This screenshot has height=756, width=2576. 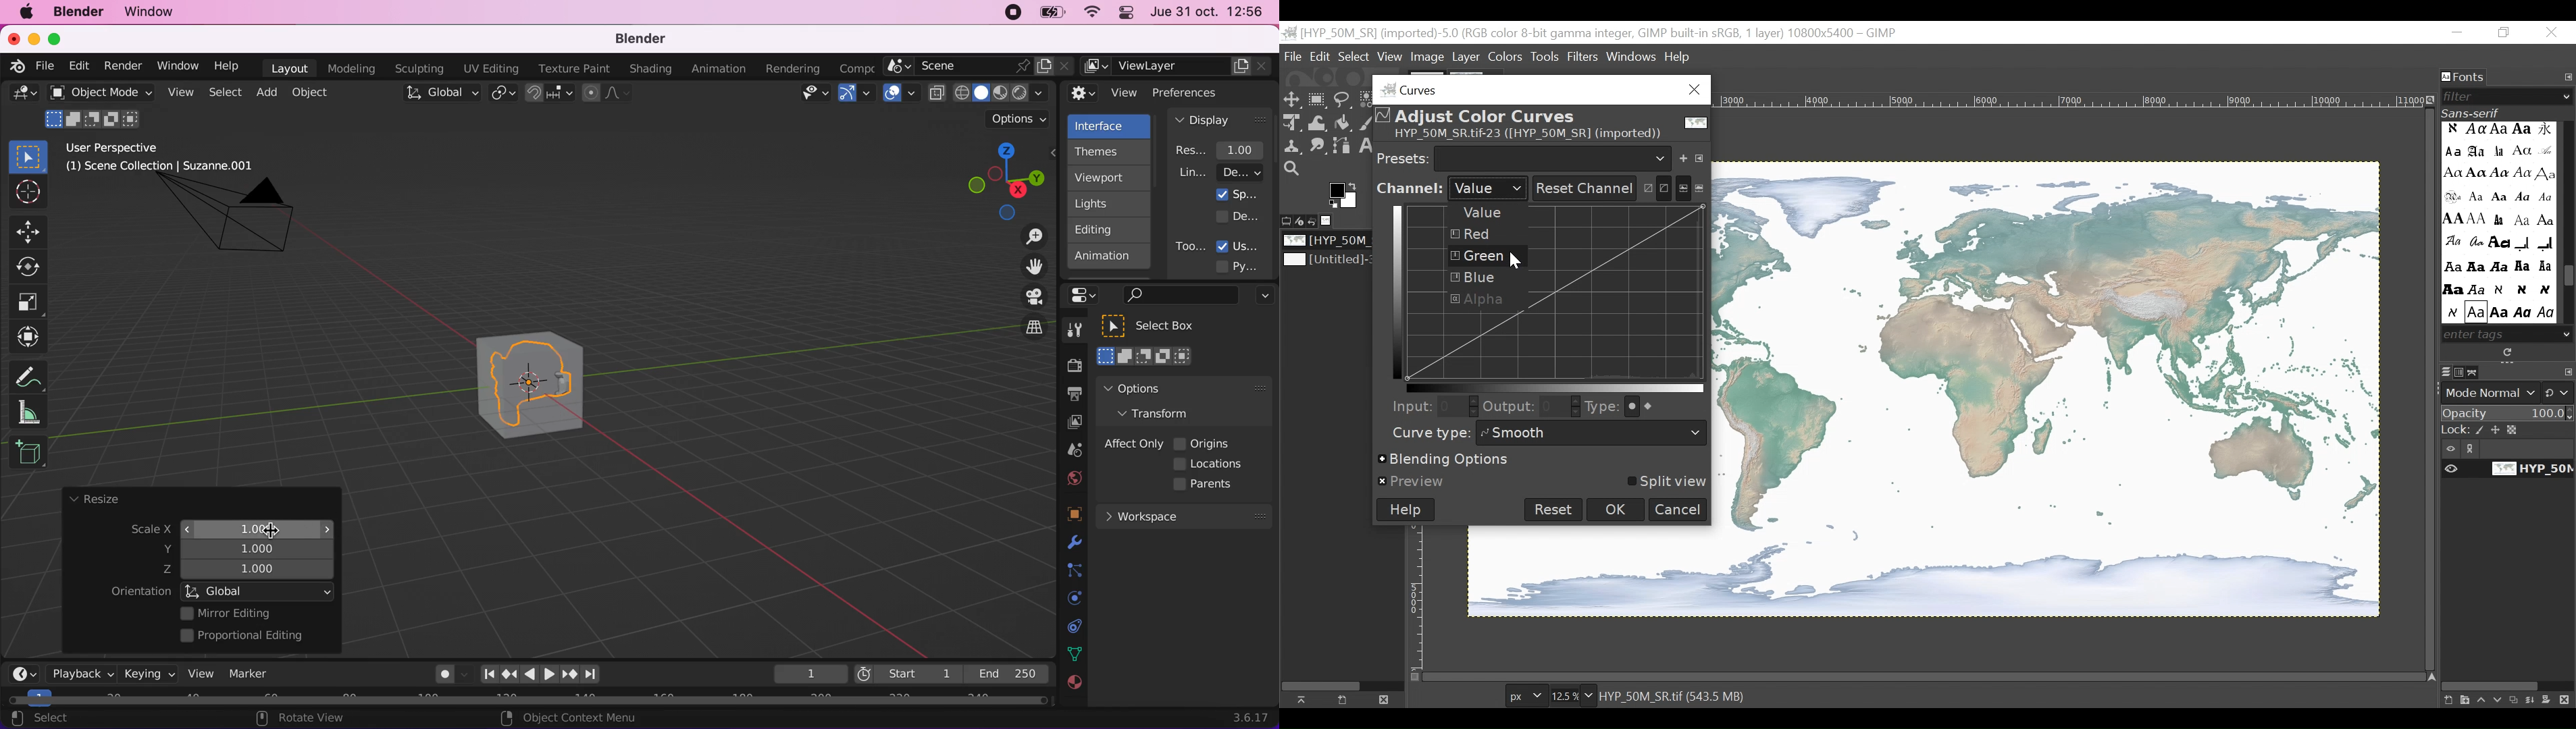 I want to click on Preview, so click(x=1412, y=482).